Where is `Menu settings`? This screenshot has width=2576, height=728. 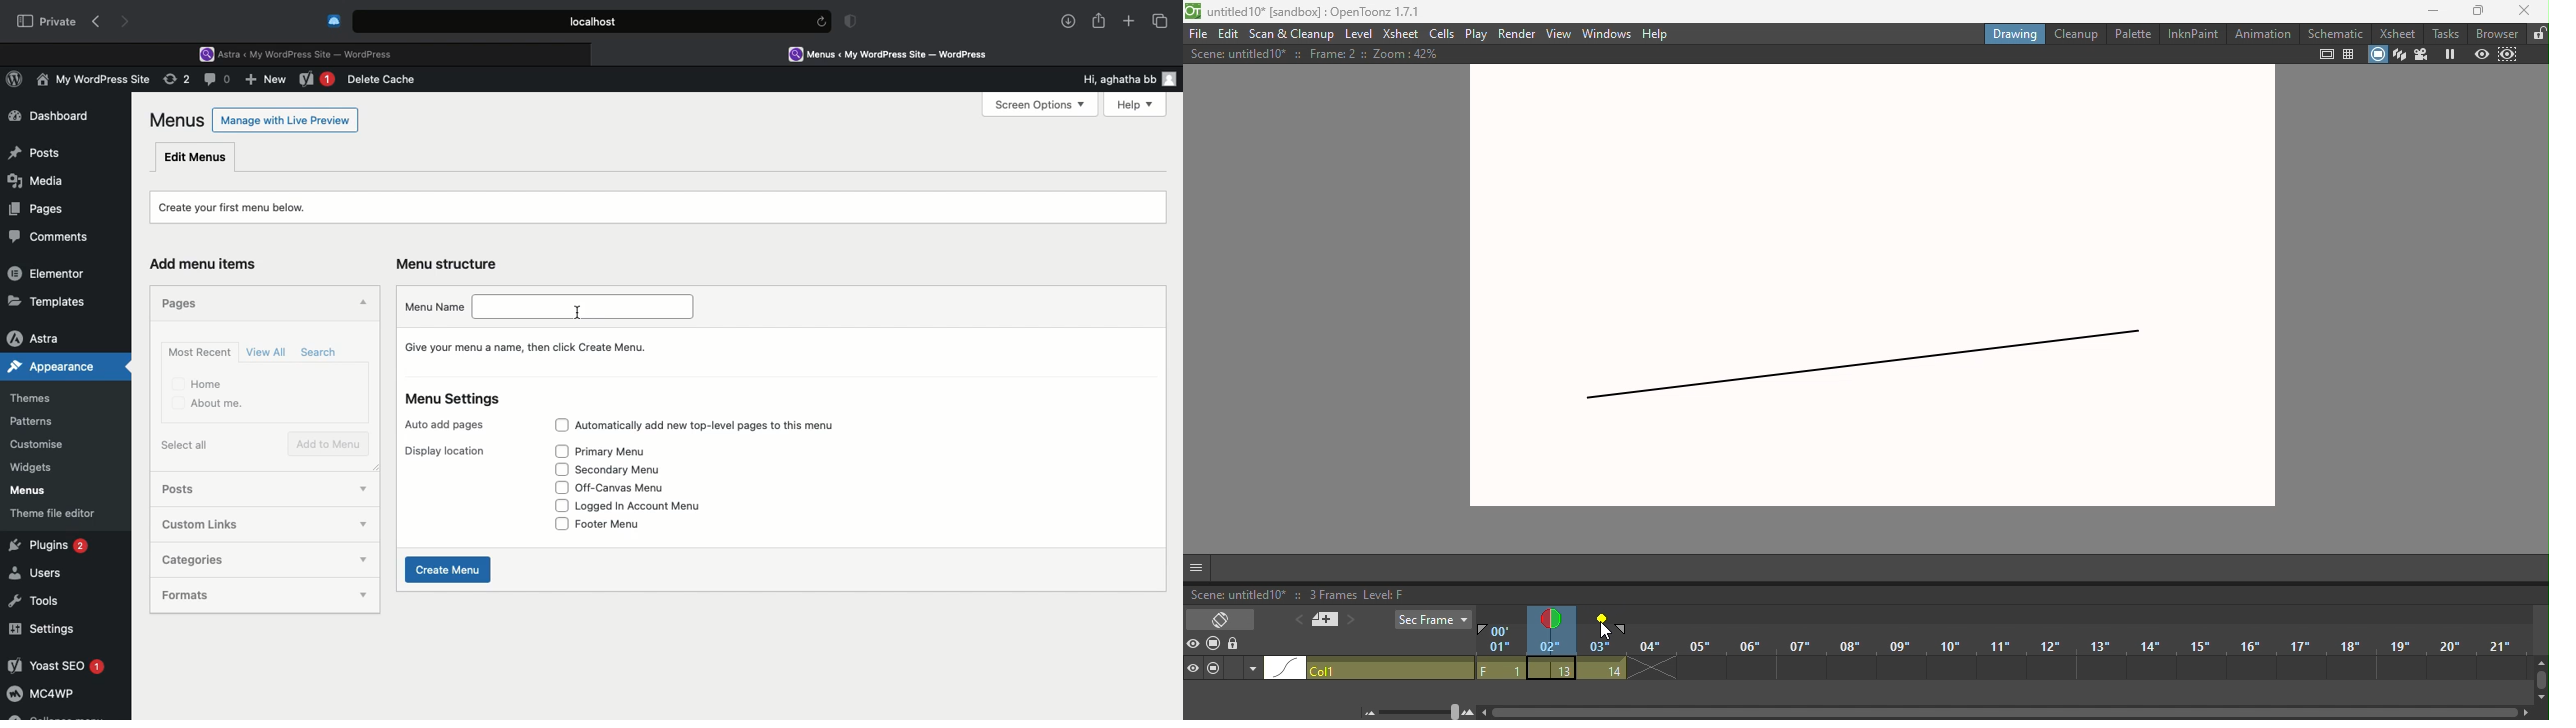
Menu settings is located at coordinates (455, 399).